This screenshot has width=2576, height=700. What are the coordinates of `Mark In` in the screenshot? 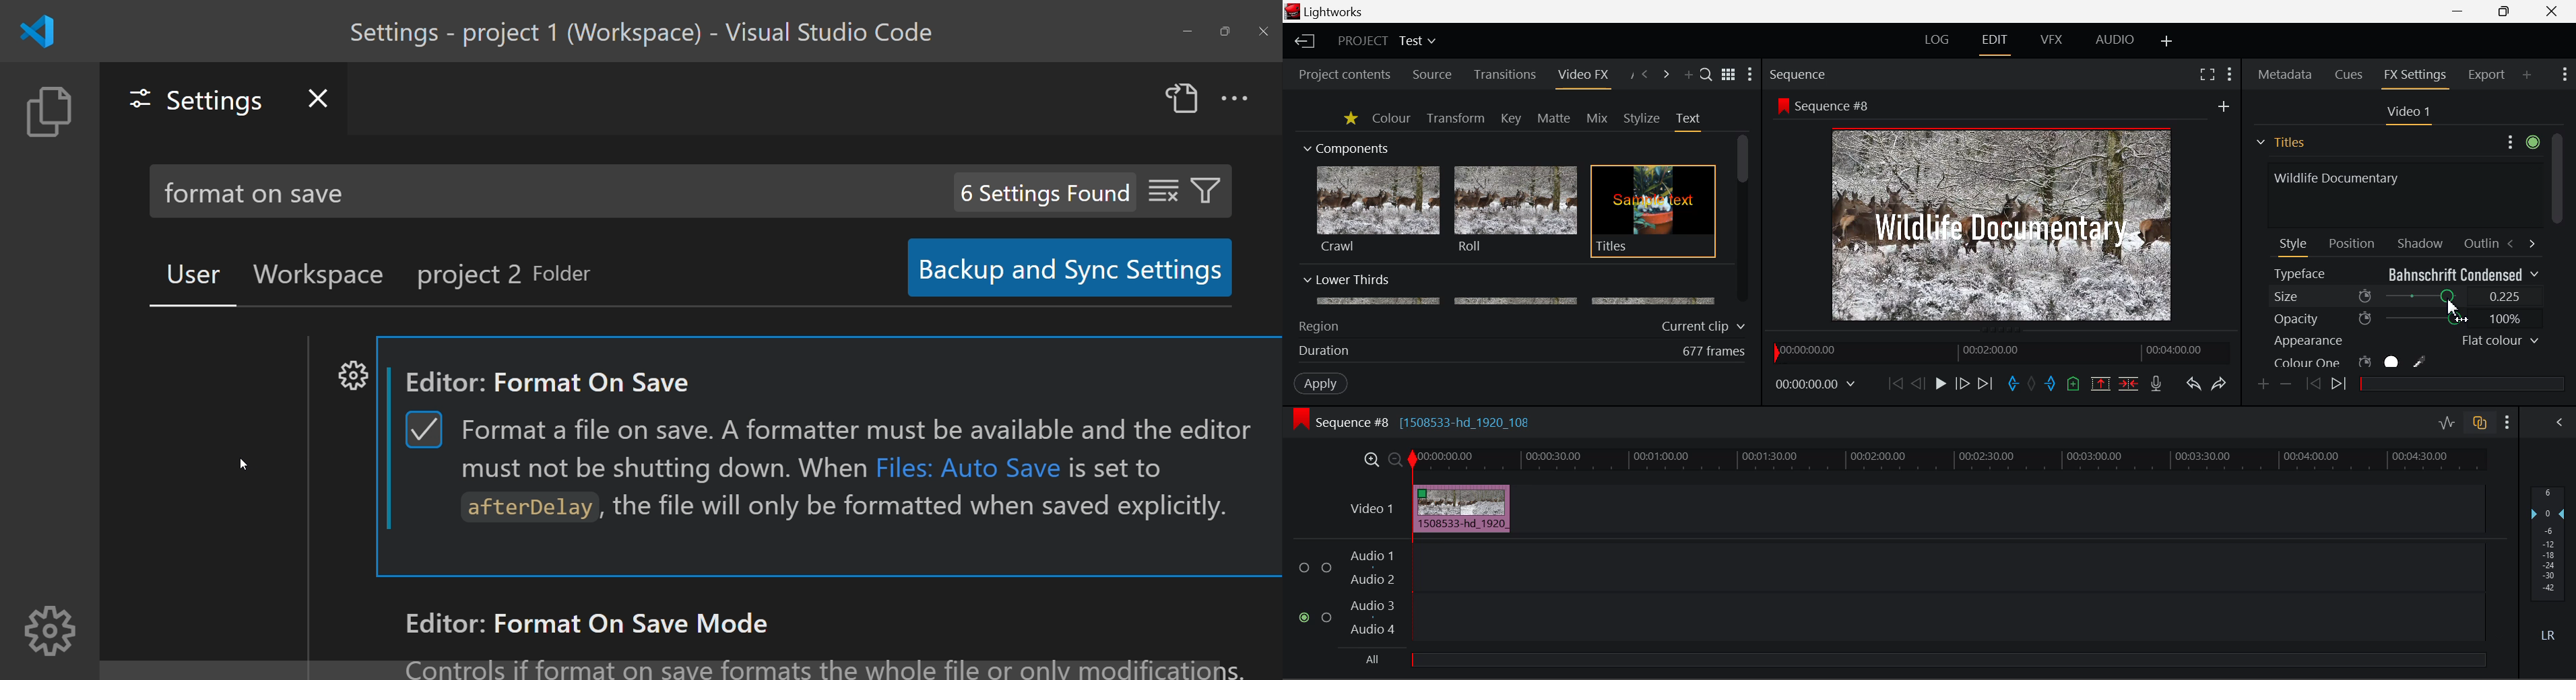 It's located at (2013, 386).